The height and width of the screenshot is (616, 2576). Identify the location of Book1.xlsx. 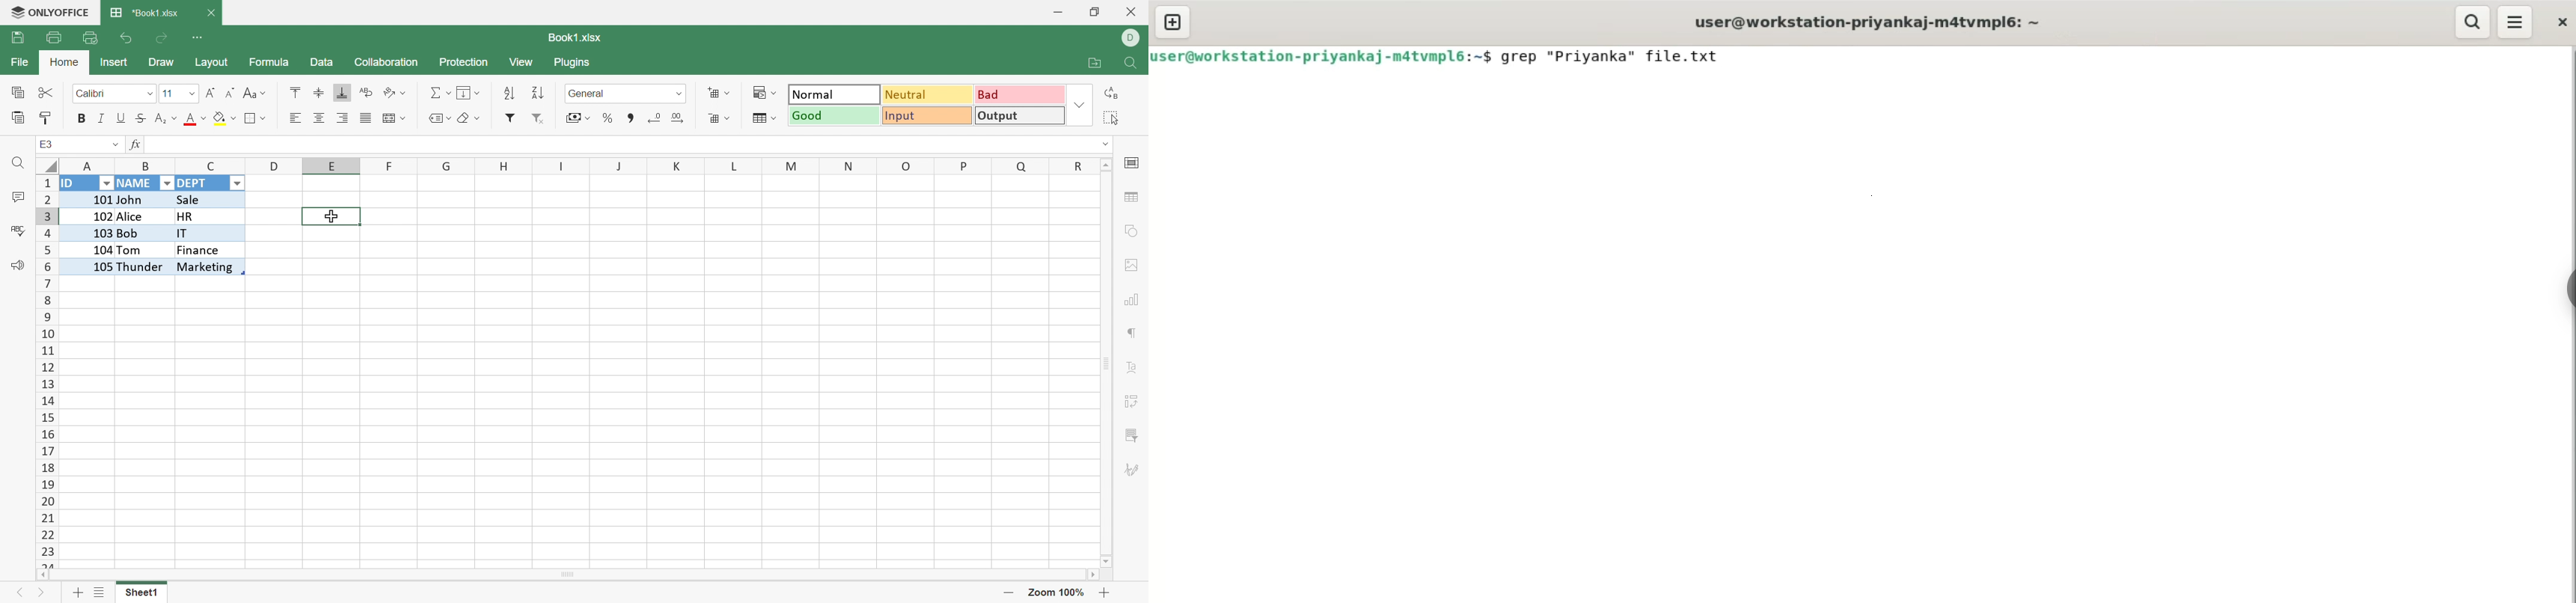
(580, 39).